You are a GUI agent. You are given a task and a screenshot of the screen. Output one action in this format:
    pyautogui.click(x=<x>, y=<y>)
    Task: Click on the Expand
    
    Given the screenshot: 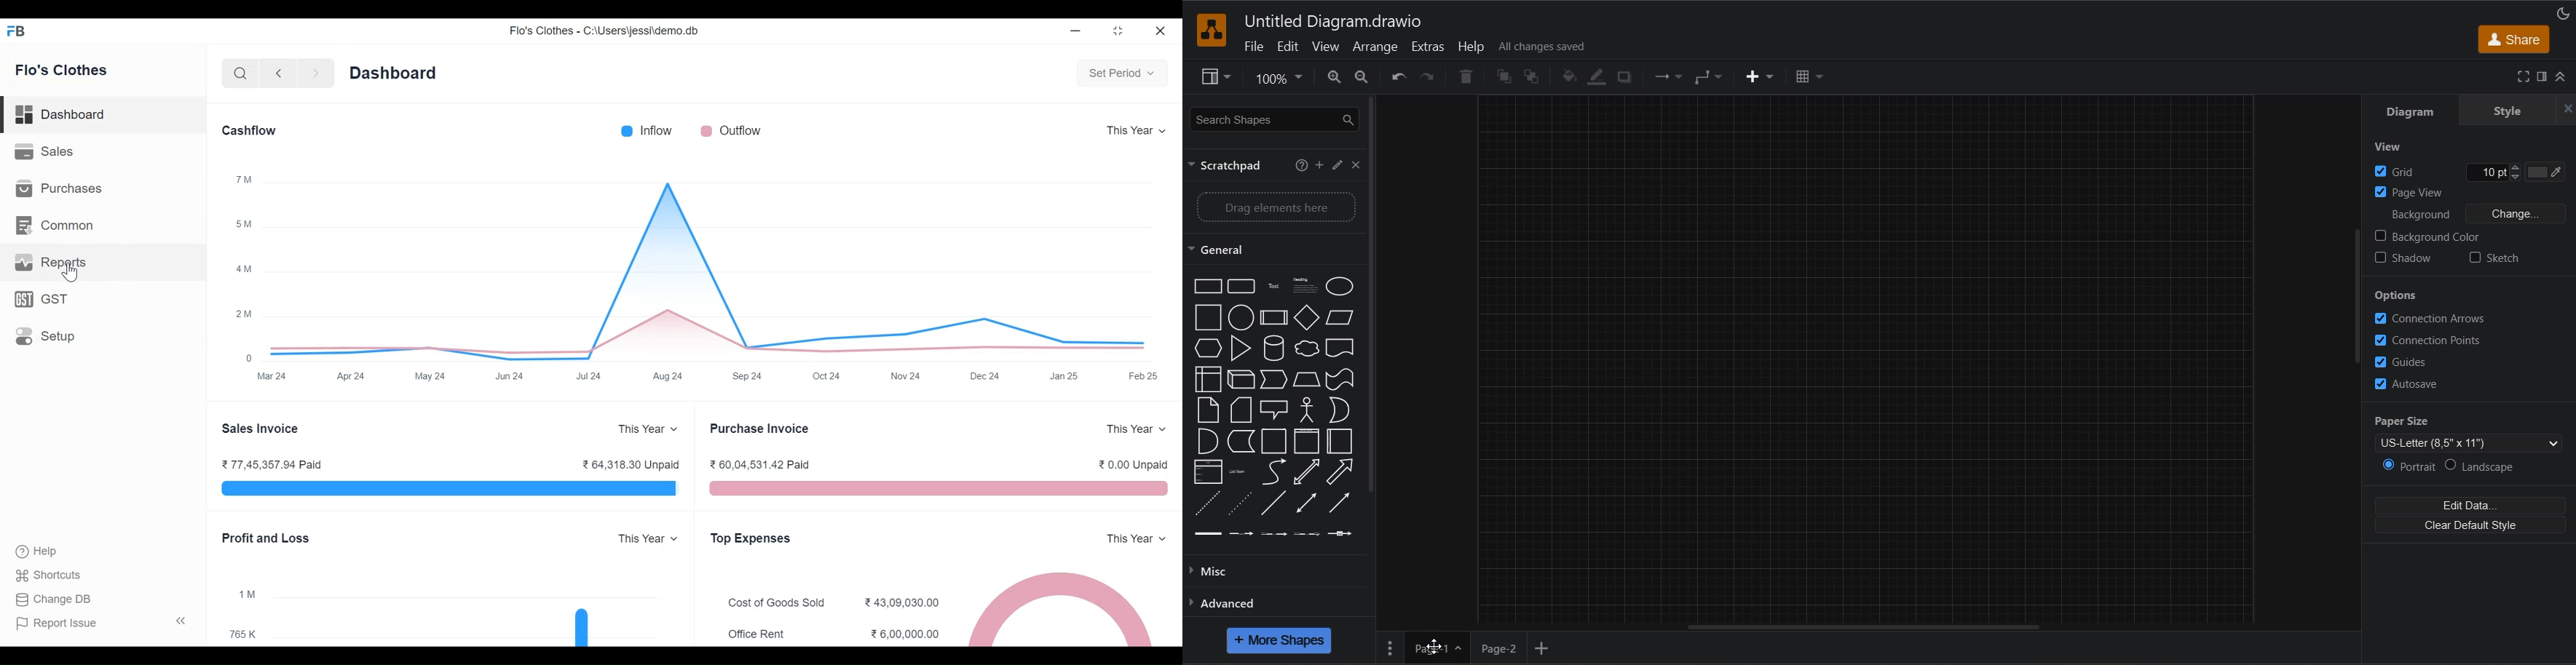 What is the action you would take?
    pyautogui.click(x=677, y=538)
    